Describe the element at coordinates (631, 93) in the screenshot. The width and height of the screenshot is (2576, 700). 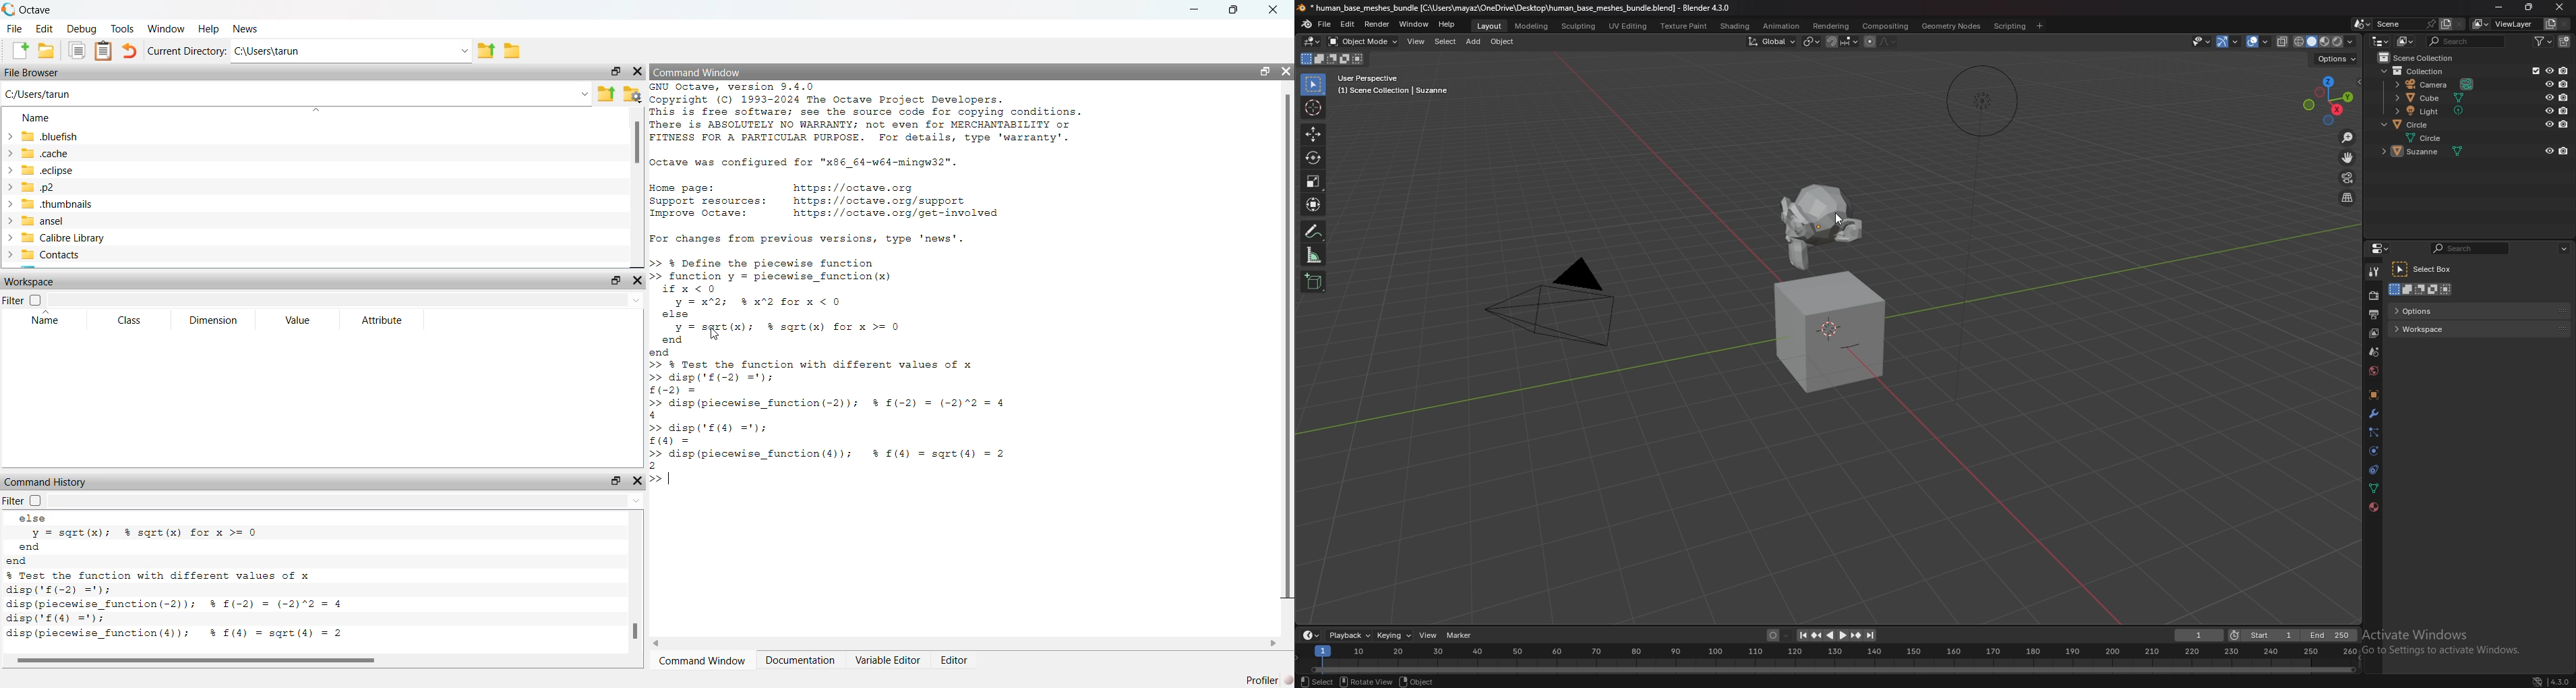
I see `Browse your files` at that location.